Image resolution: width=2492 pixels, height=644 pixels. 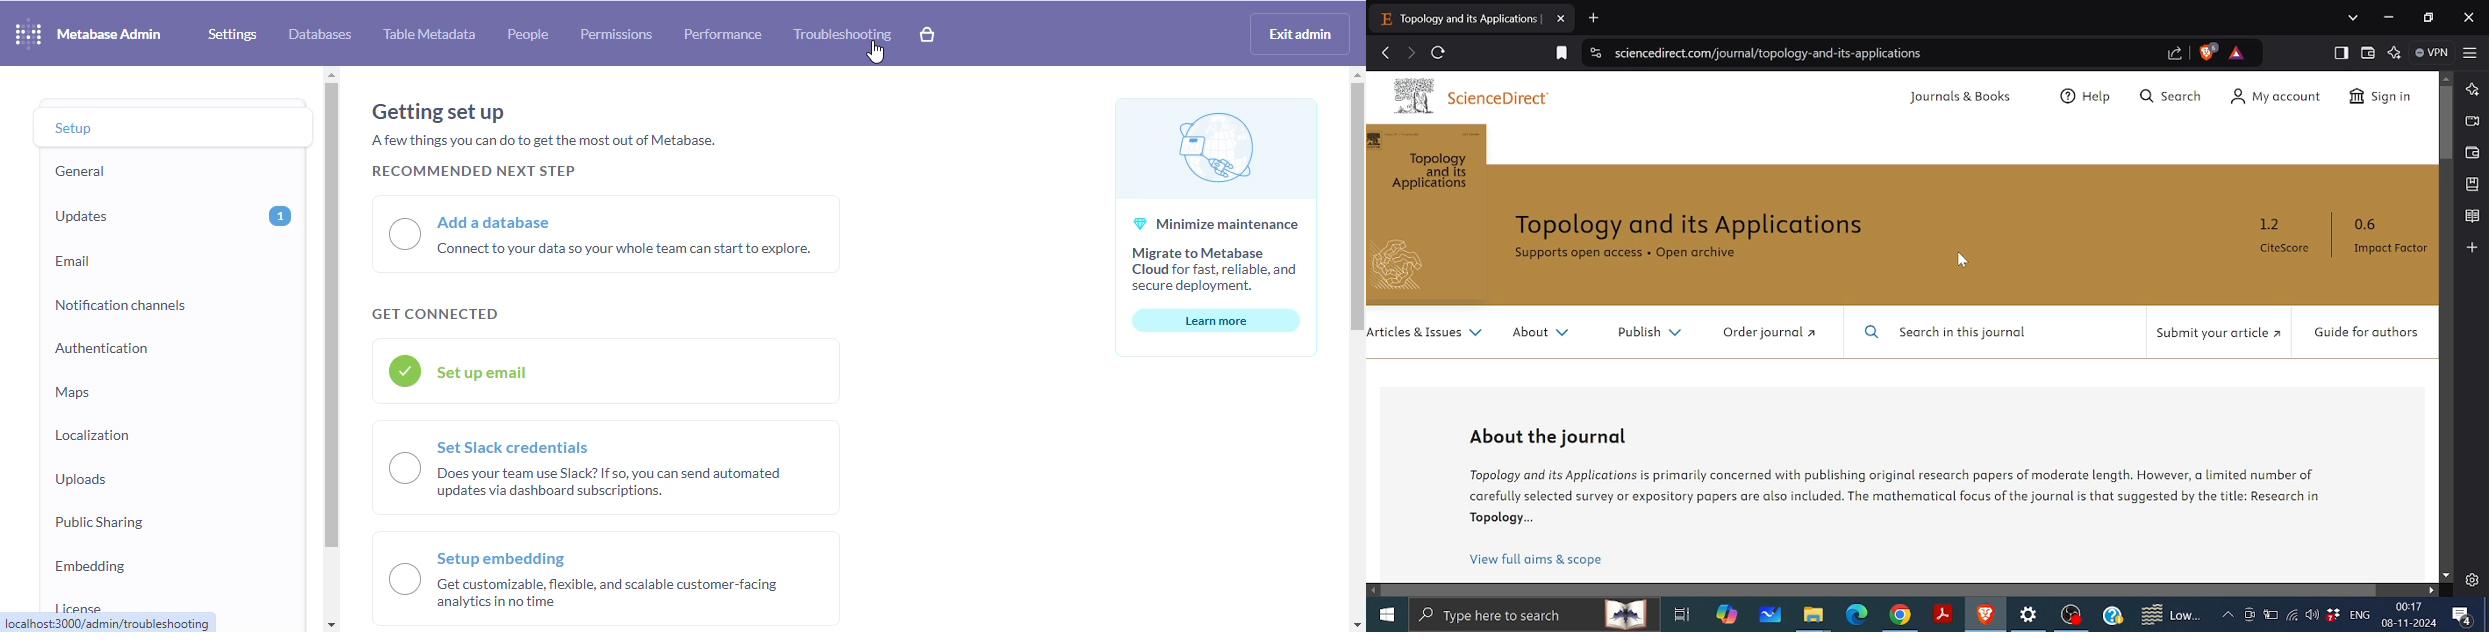 I want to click on metabase admin, so click(x=110, y=34).